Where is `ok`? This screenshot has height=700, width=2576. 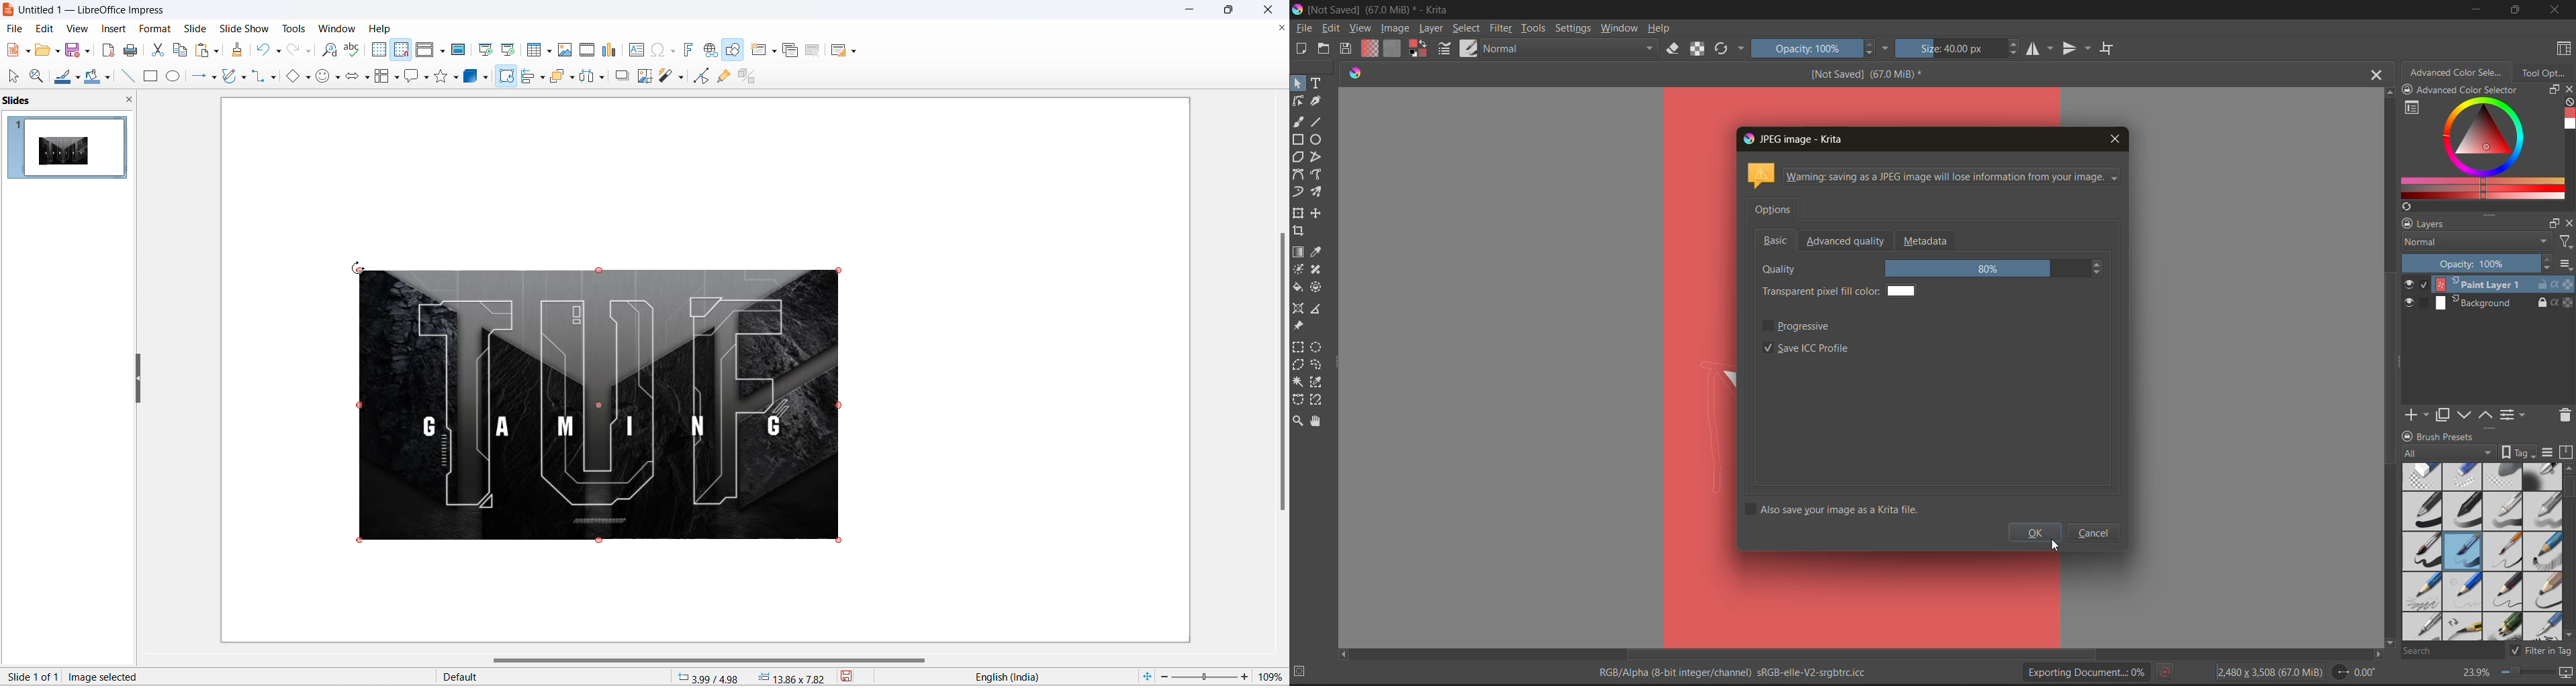
ok is located at coordinates (2037, 531).